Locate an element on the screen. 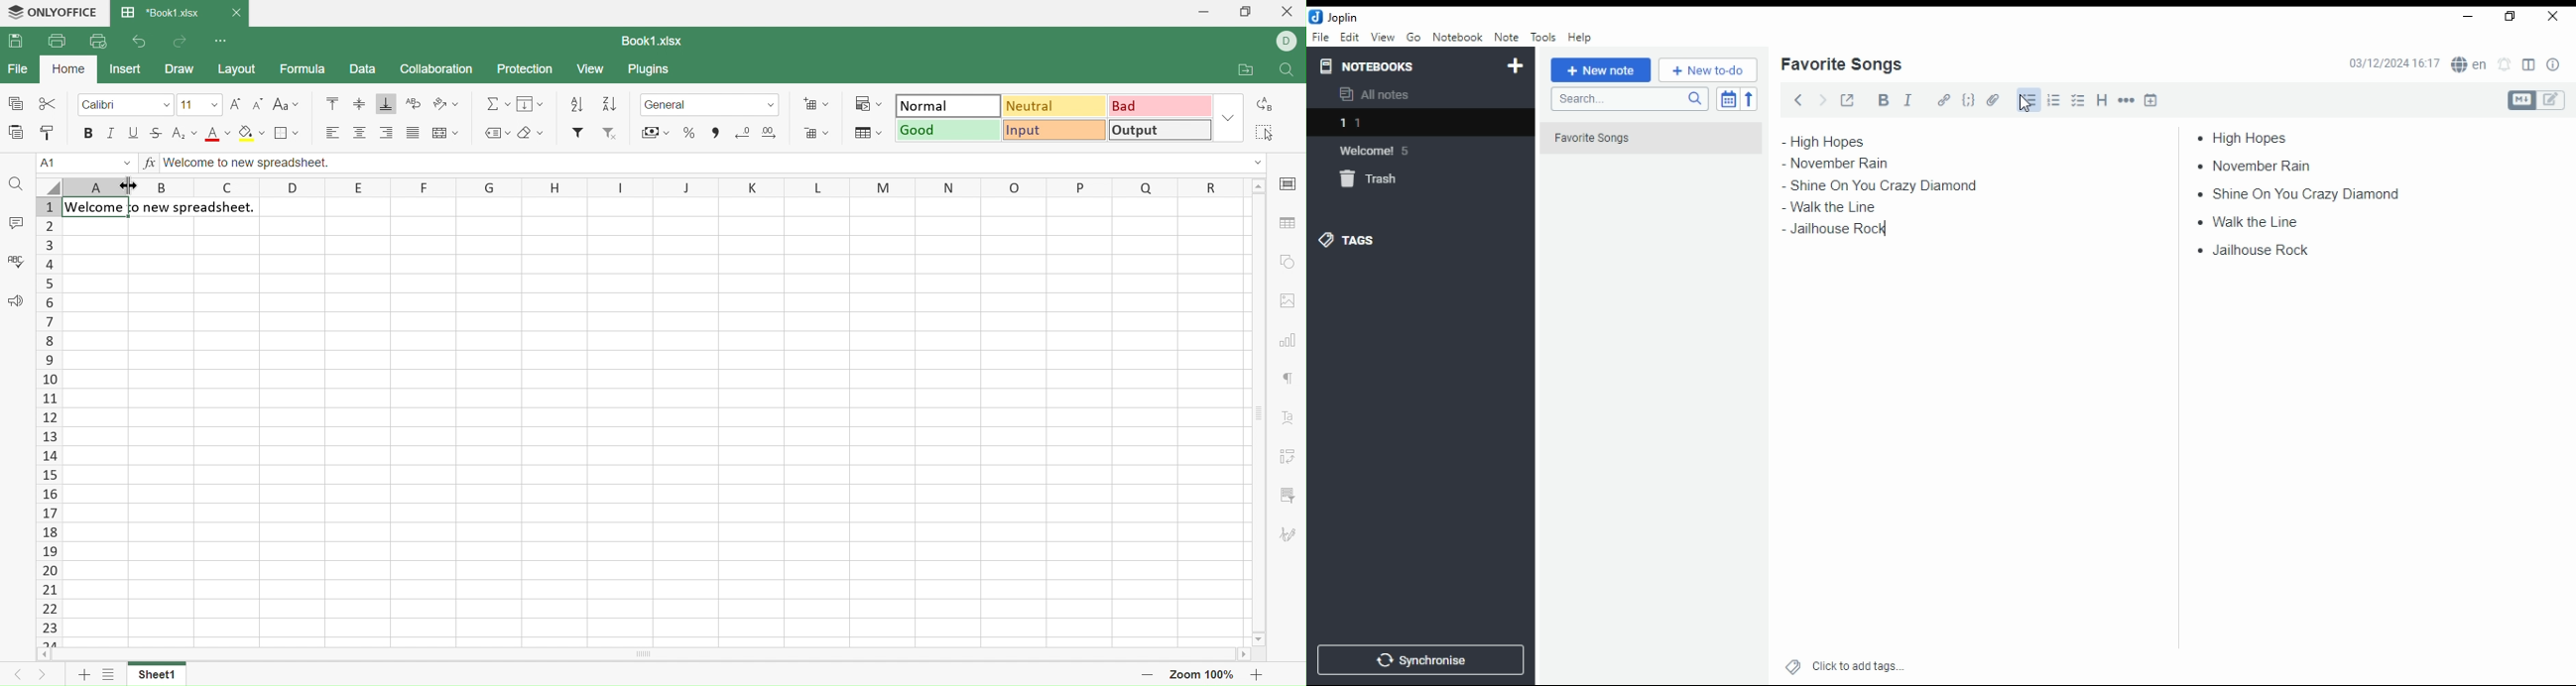 The width and height of the screenshot is (2576, 700). Underline is located at coordinates (135, 133).